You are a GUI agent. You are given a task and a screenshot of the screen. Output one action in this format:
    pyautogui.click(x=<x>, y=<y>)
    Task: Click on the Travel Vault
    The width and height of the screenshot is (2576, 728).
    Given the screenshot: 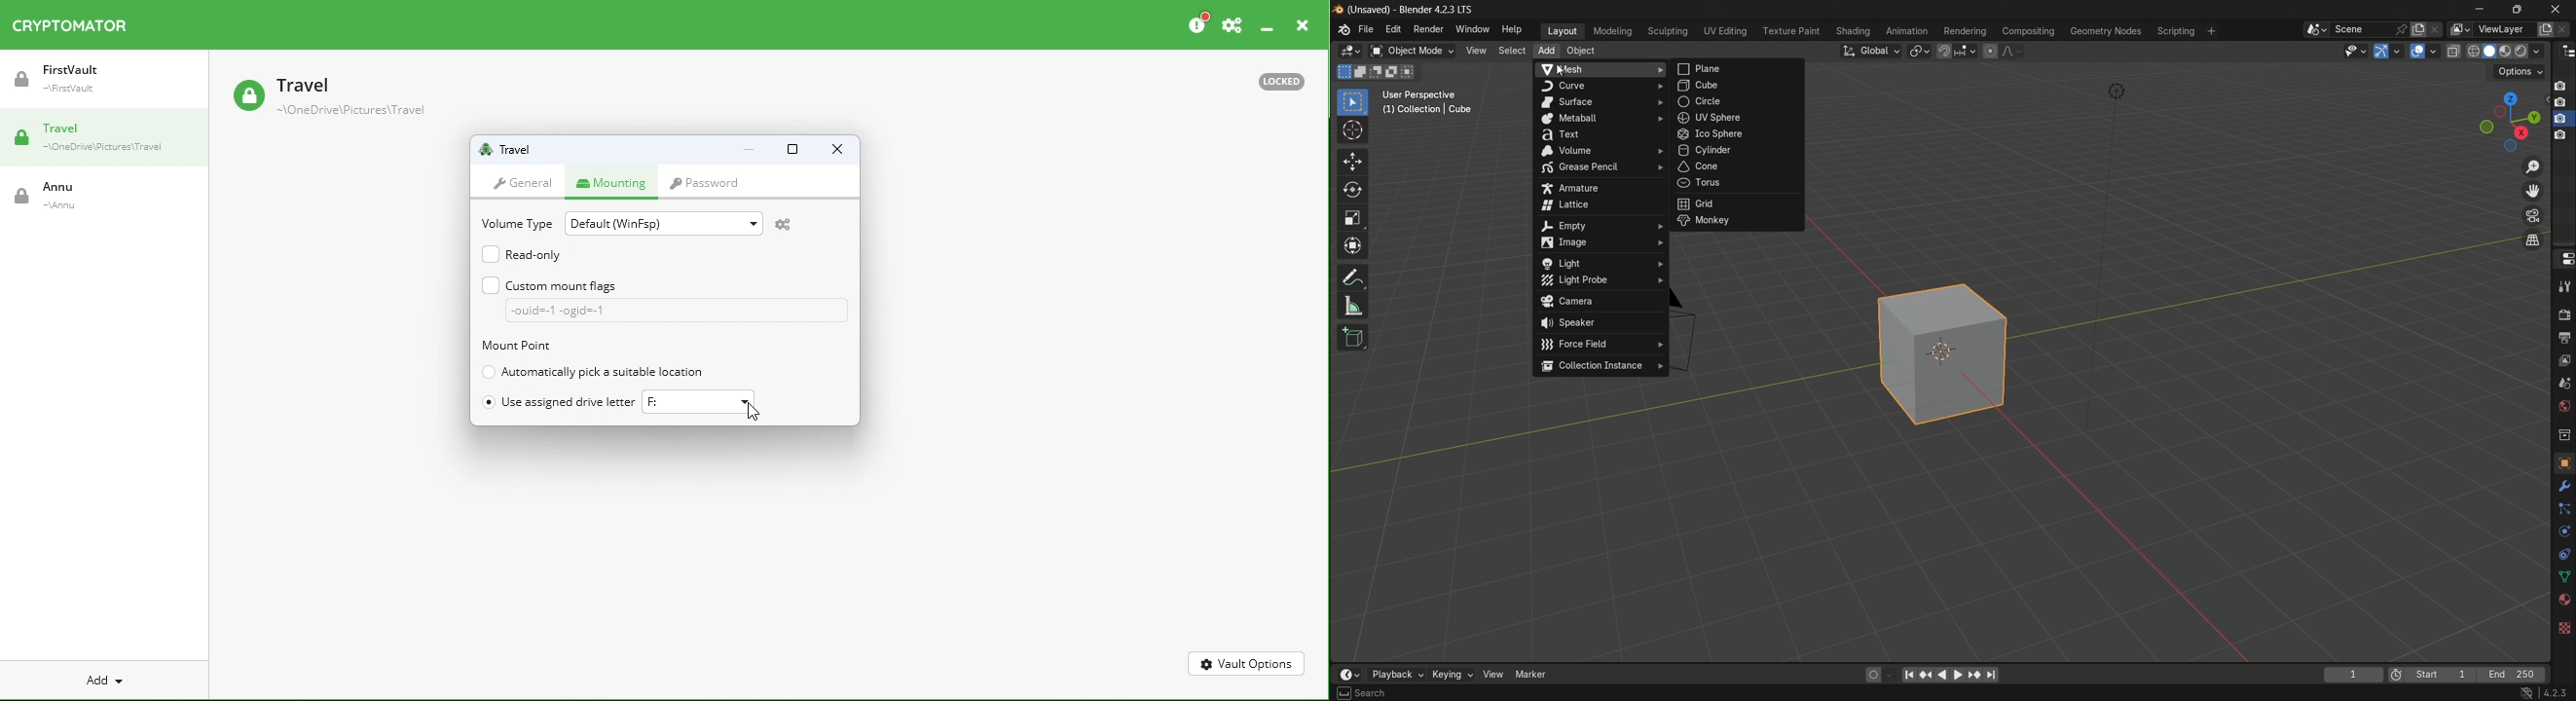 What is the action you would take?
    pyautogui.click(x=357, y=97)
    